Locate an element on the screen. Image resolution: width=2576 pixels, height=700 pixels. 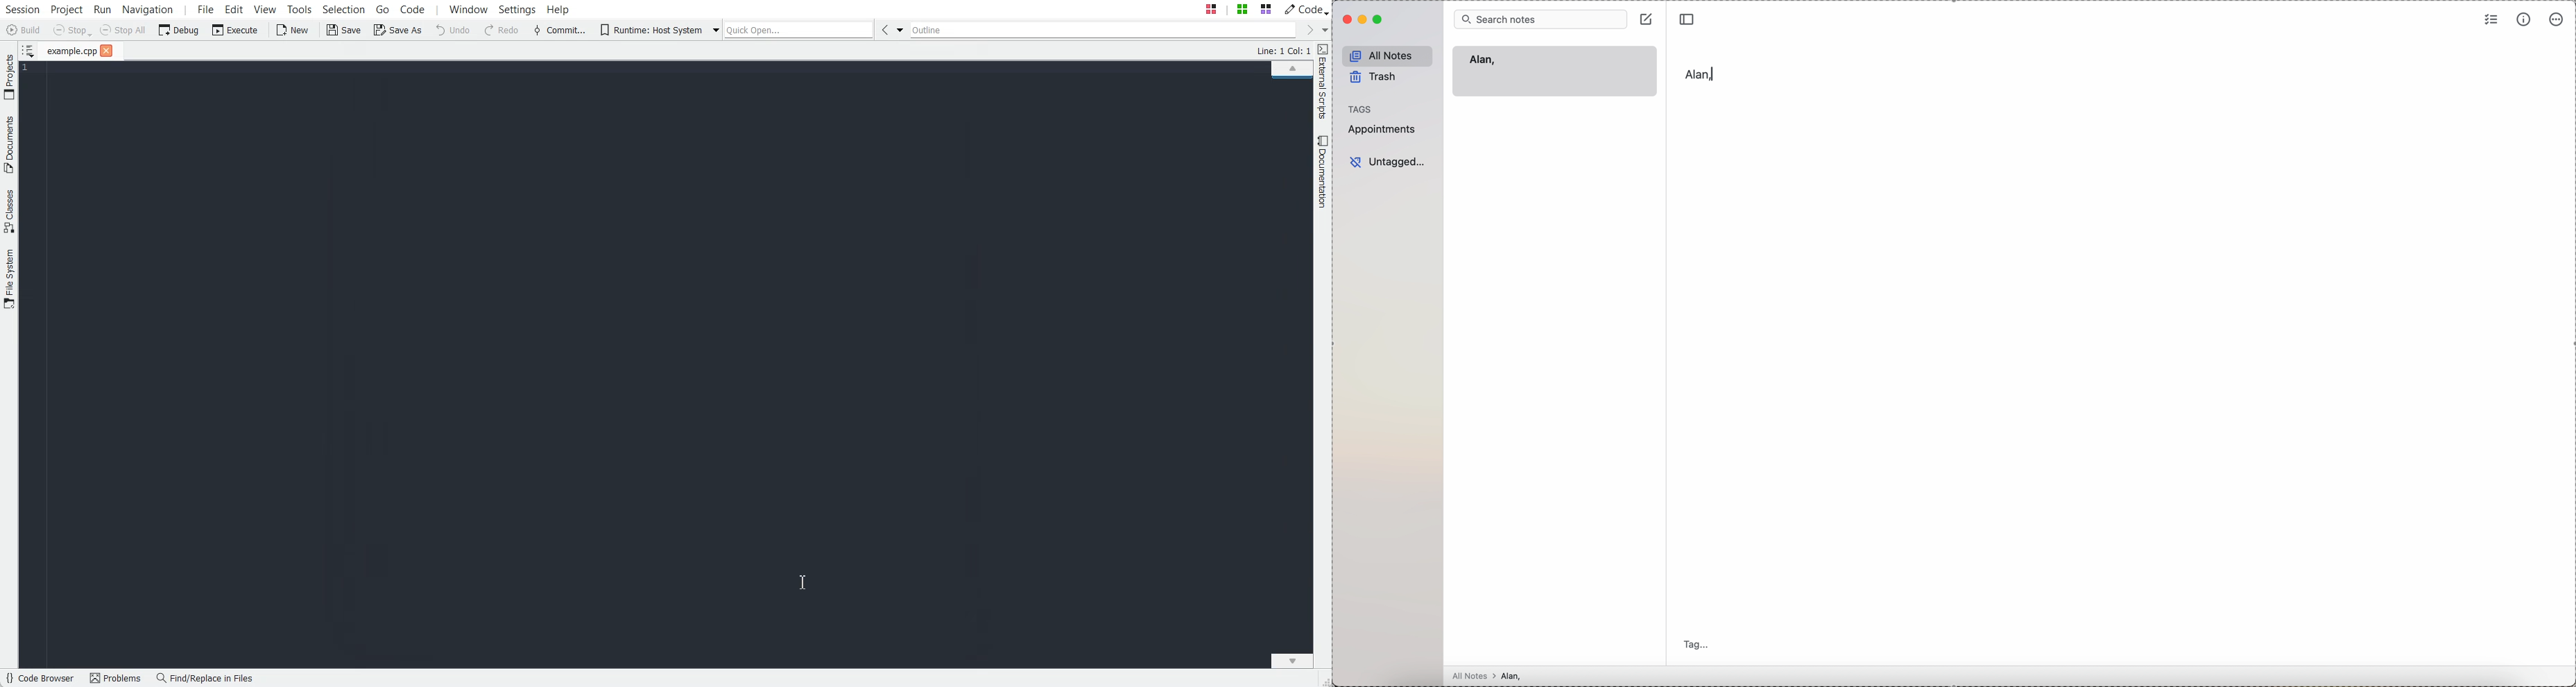
Alan, is located at coordinates (1701, 74).